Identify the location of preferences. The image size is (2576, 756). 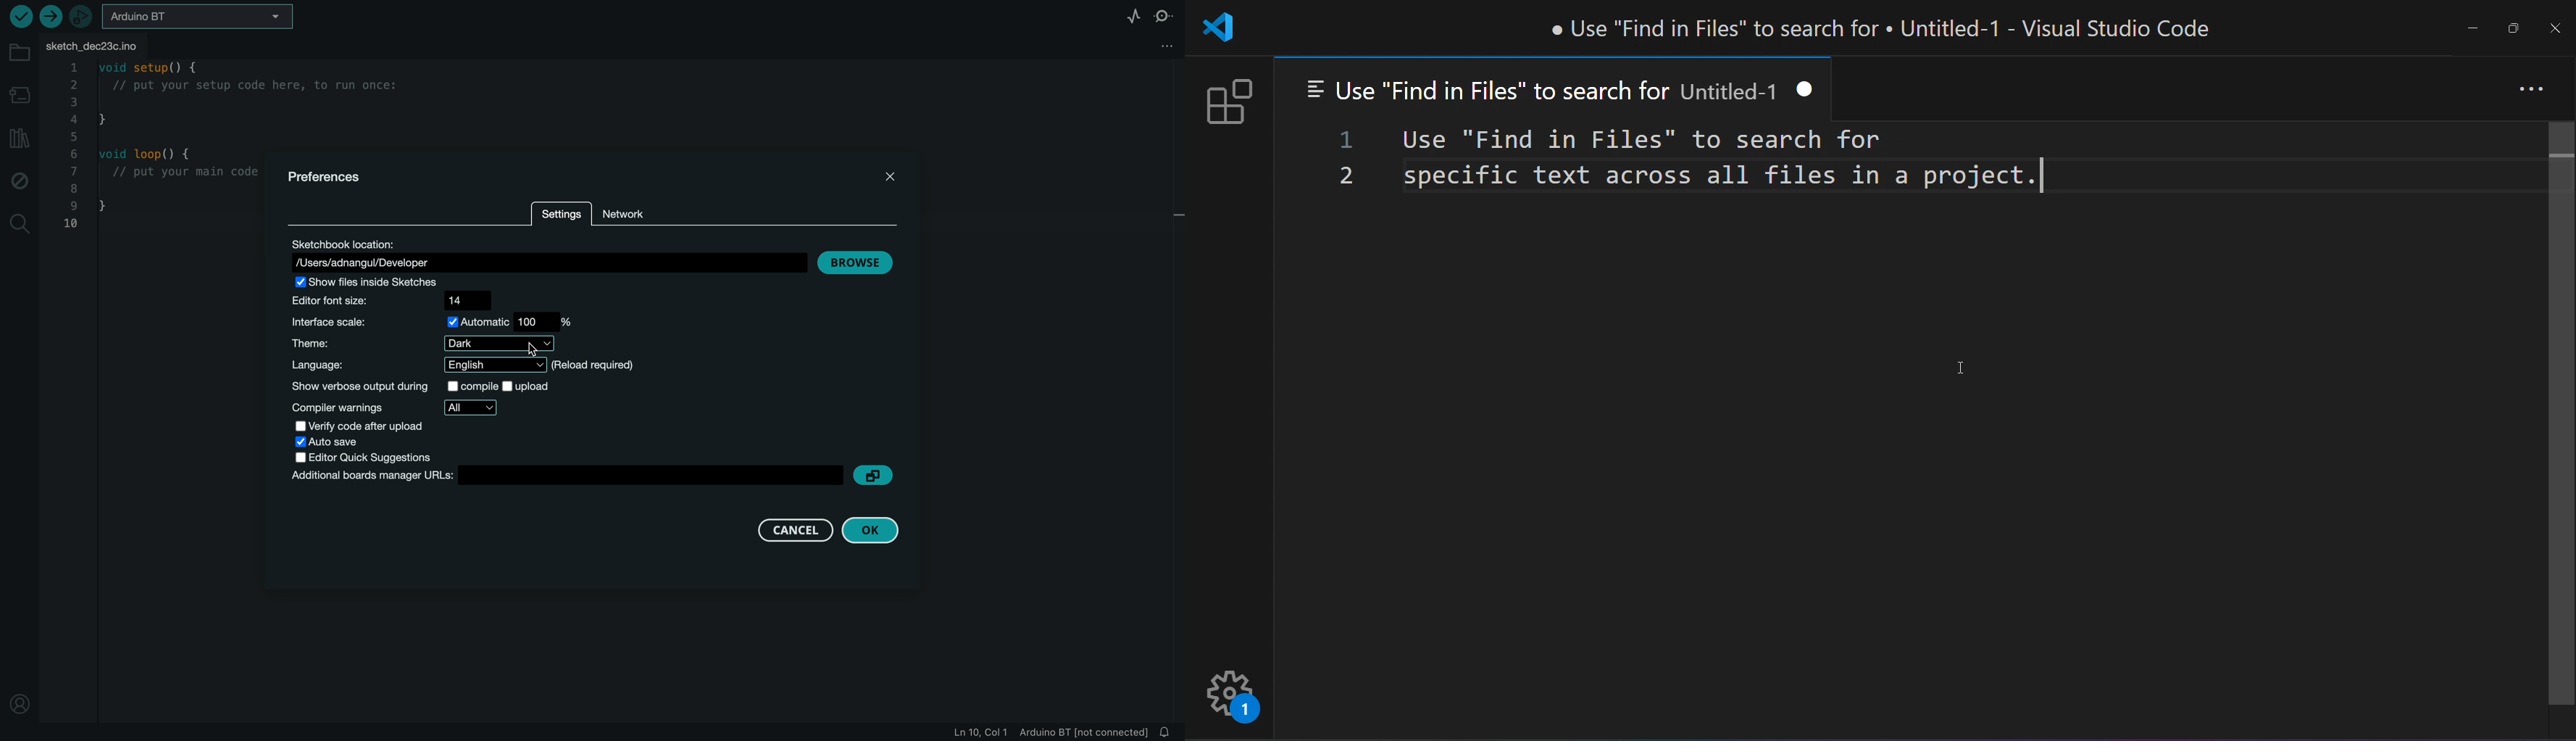
(327, 177).